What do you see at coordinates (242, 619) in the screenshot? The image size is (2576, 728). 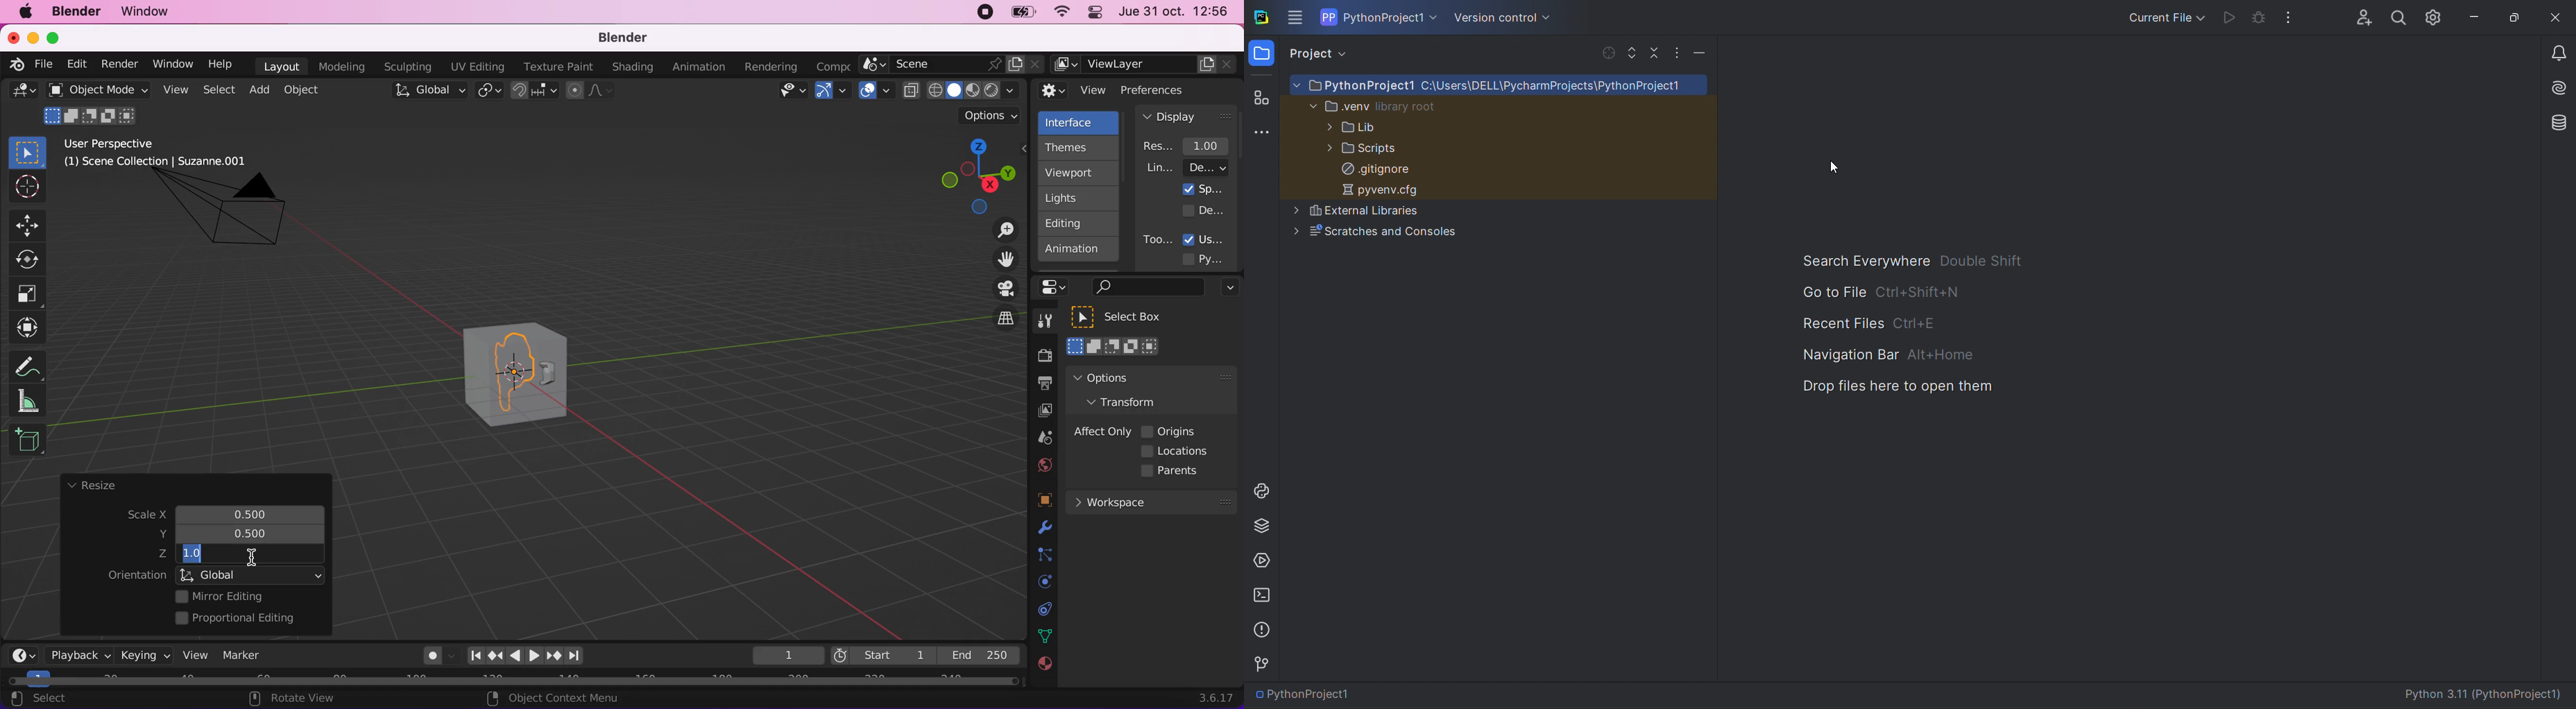 I see `proportional editing` at bounding box center [242, 619].